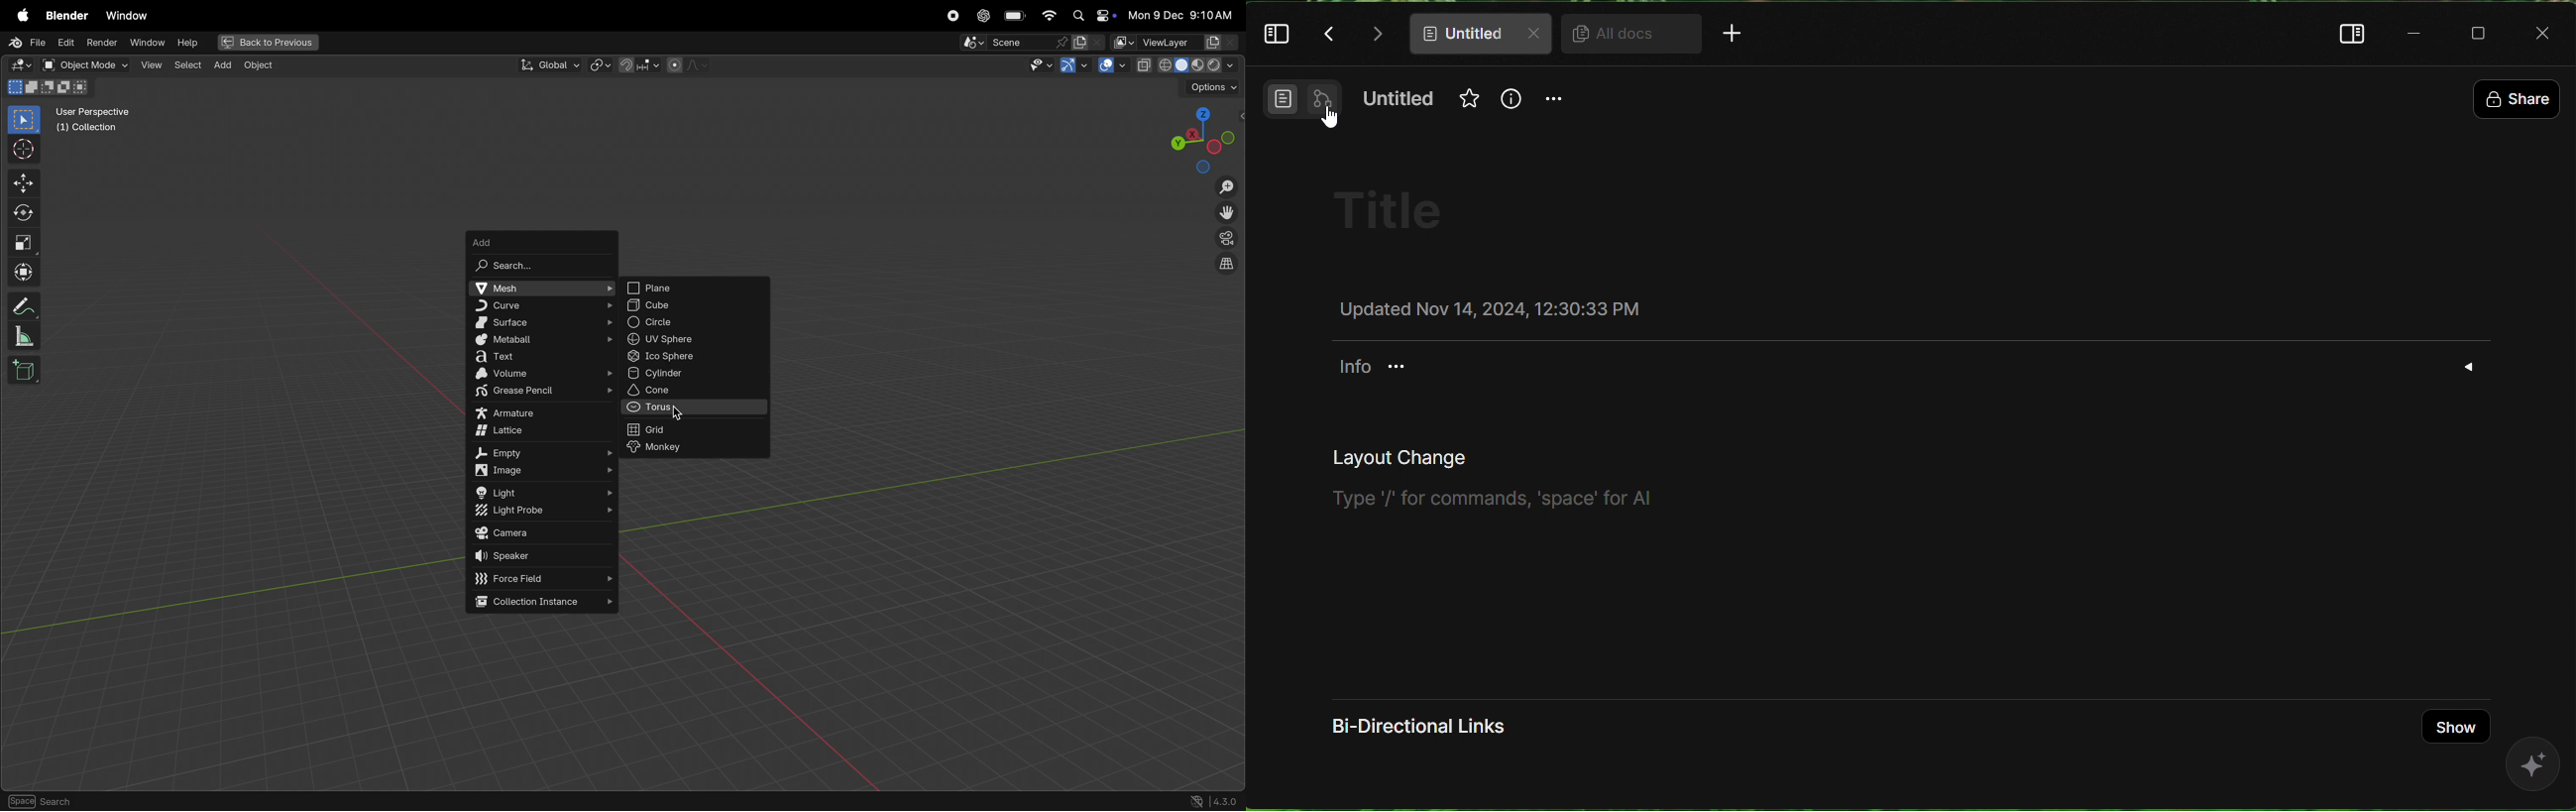  I want to click on chatgpt, so click(983, 16).